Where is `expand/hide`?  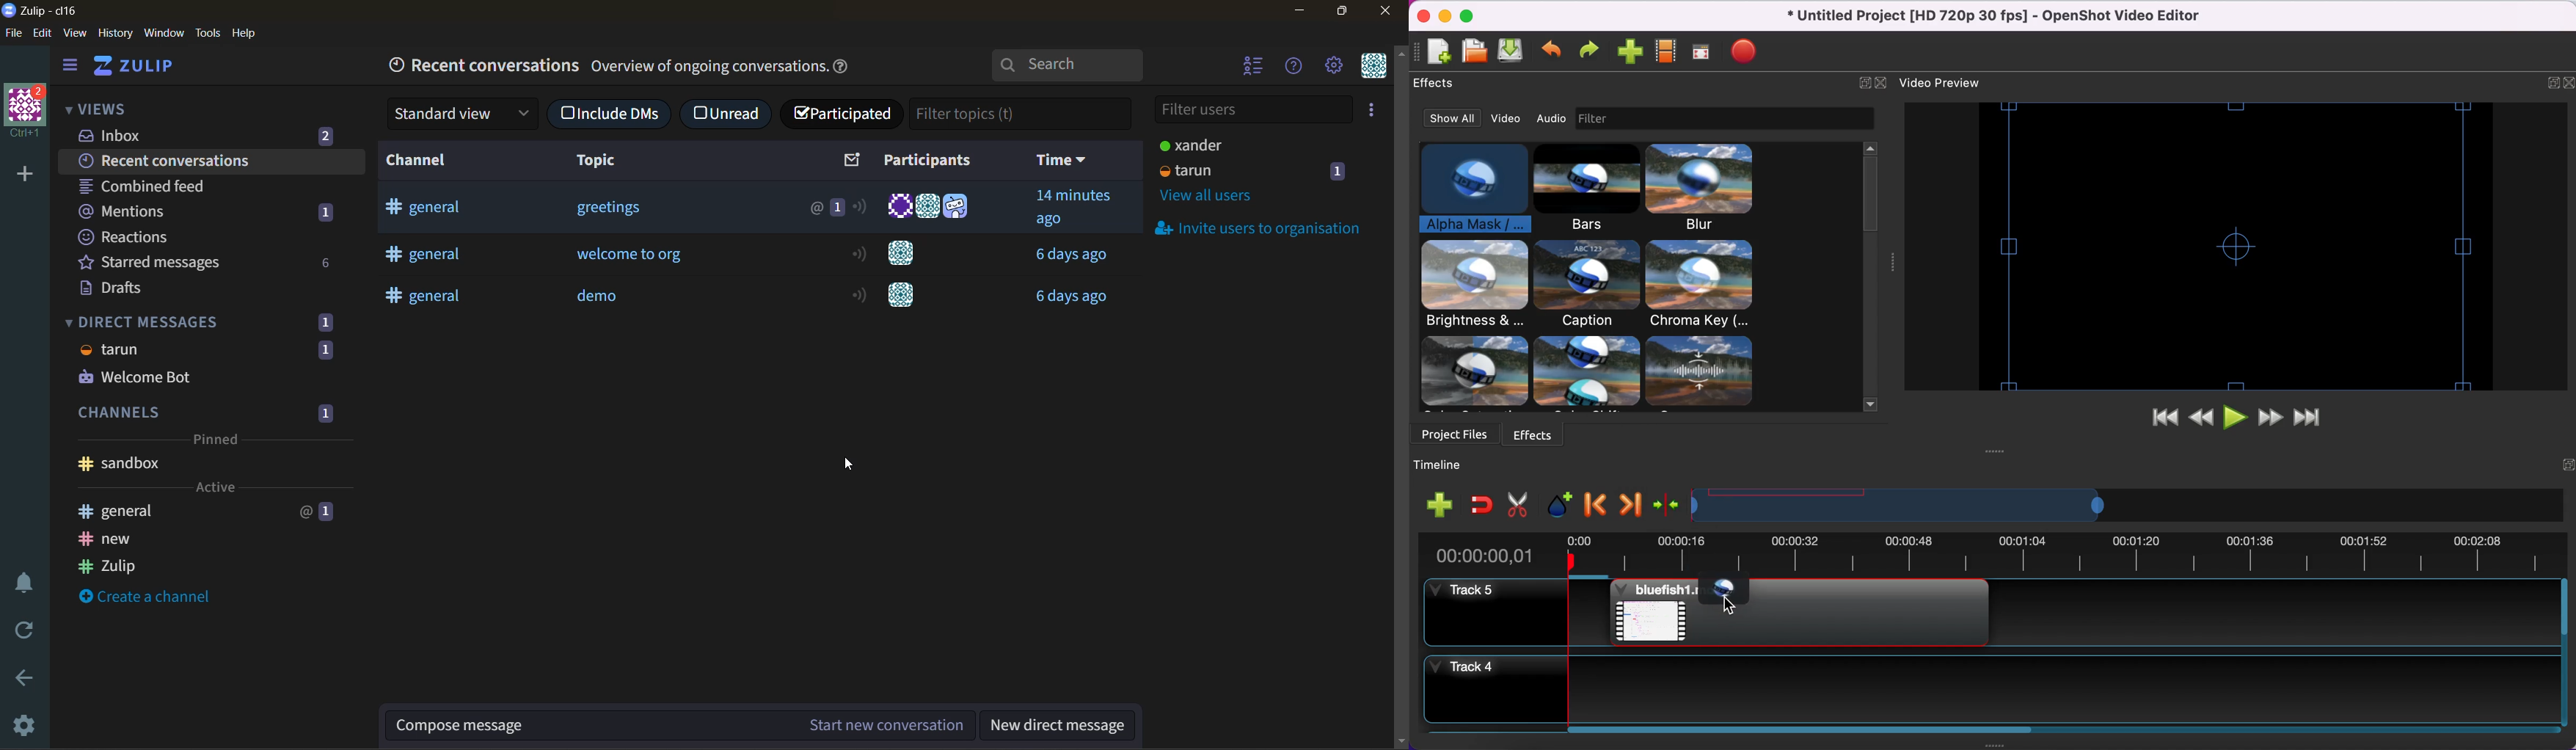
expand/hide is located at coordinates (2560, 468).